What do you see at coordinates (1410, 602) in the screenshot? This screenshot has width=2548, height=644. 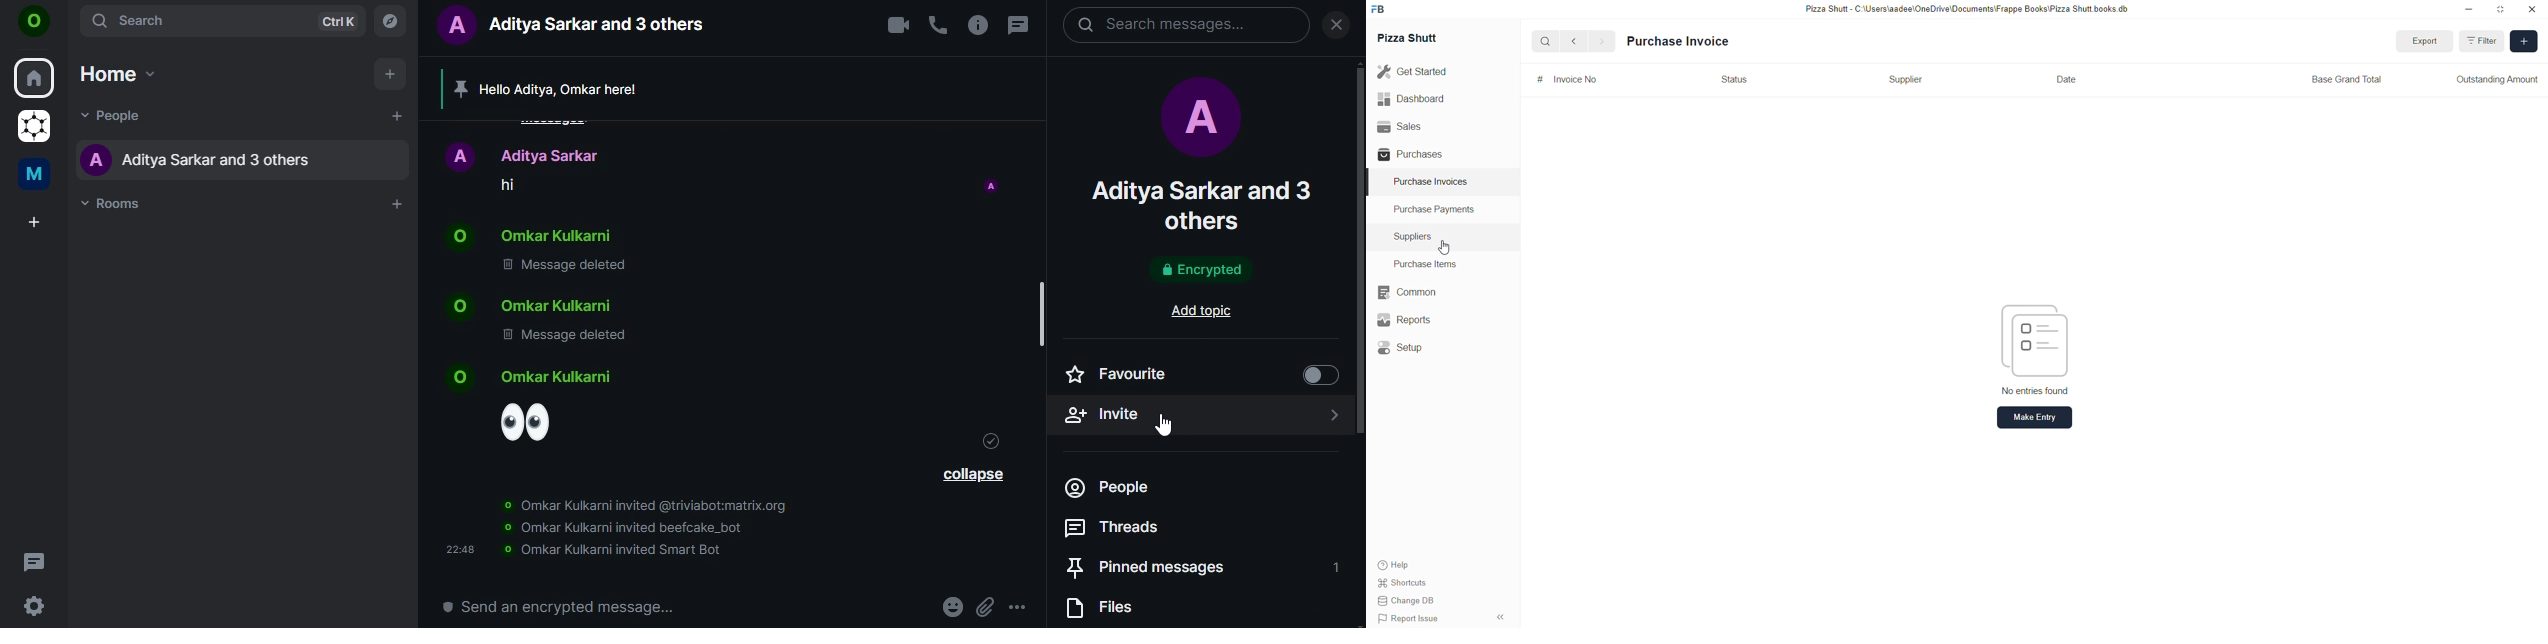 I see ` Change DB` at bounding box center [1410, 602].